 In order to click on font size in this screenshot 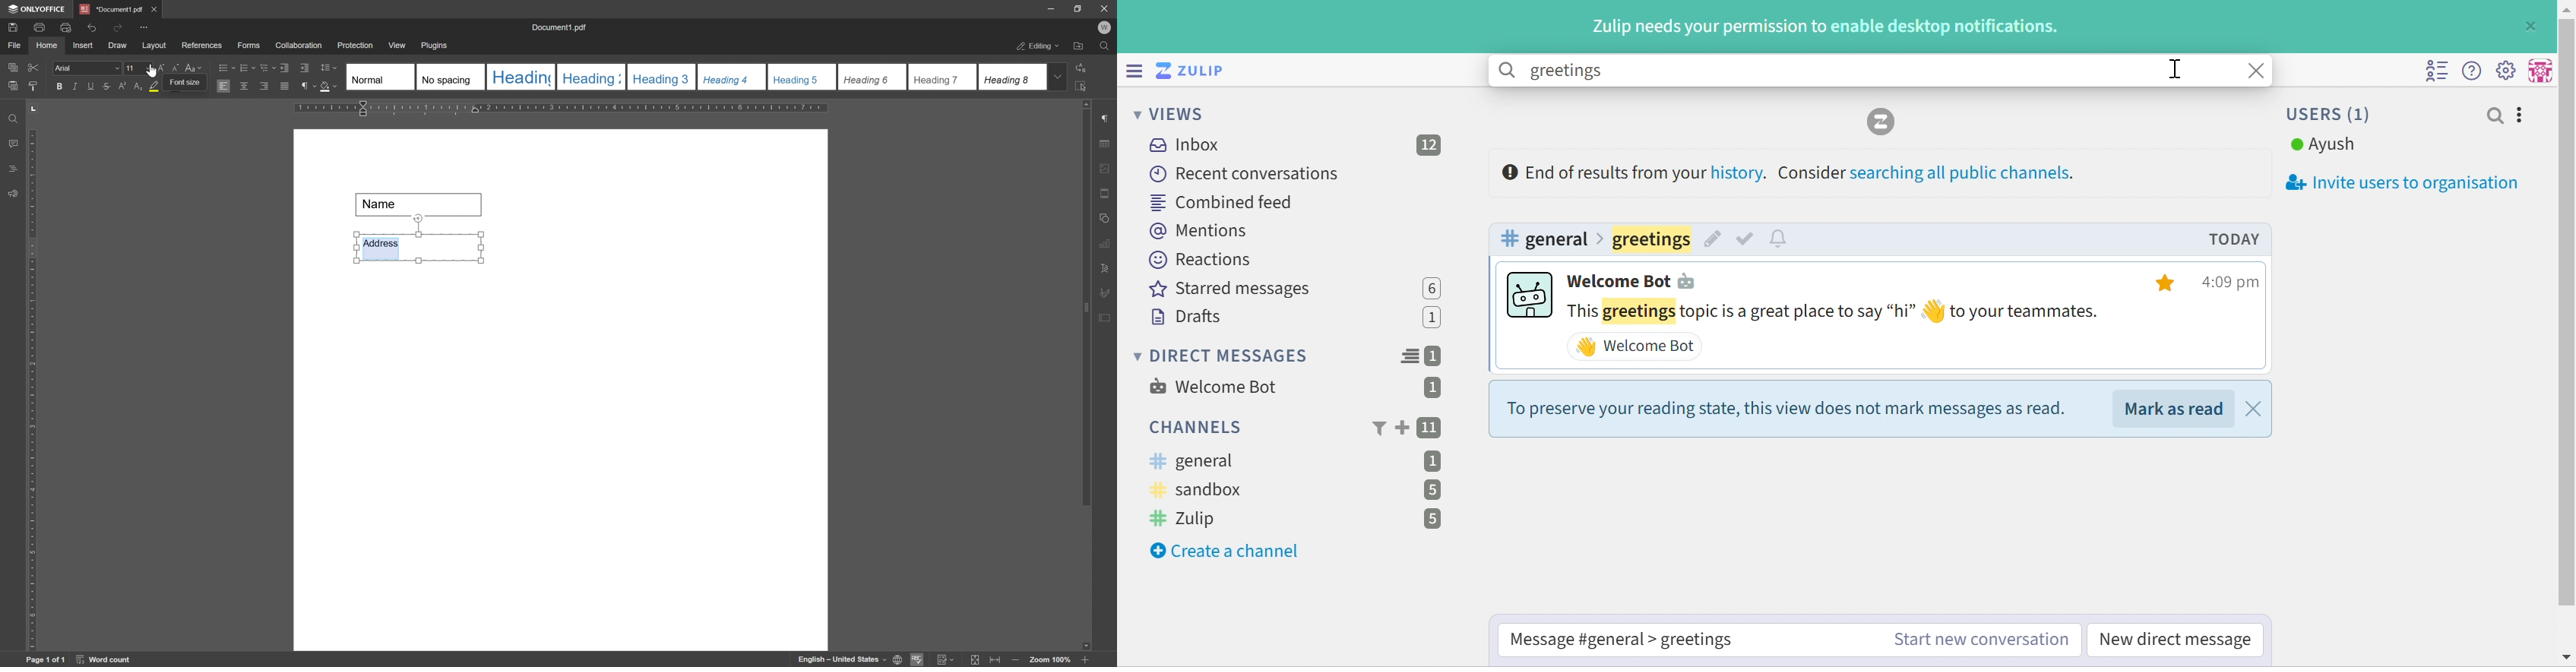, I will do `click(130, 68)`.